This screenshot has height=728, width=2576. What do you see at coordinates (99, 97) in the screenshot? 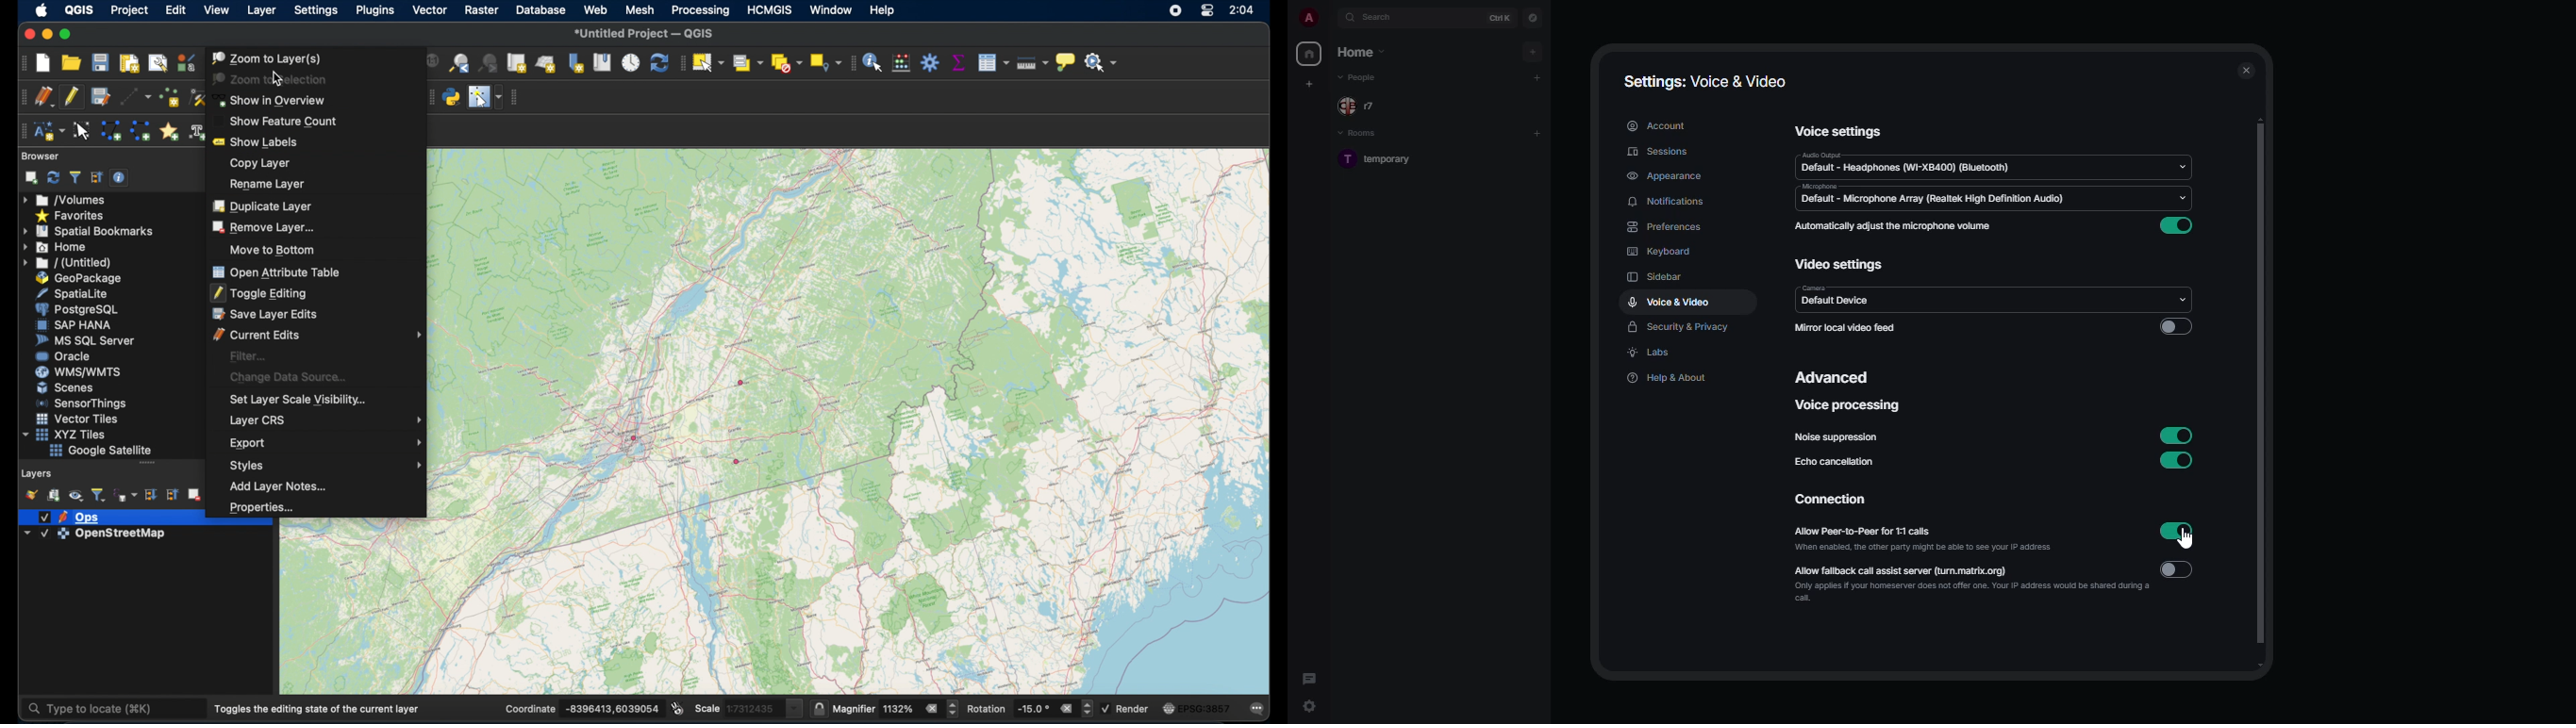
I see `save layer edits` at bounding box center [99, 97].